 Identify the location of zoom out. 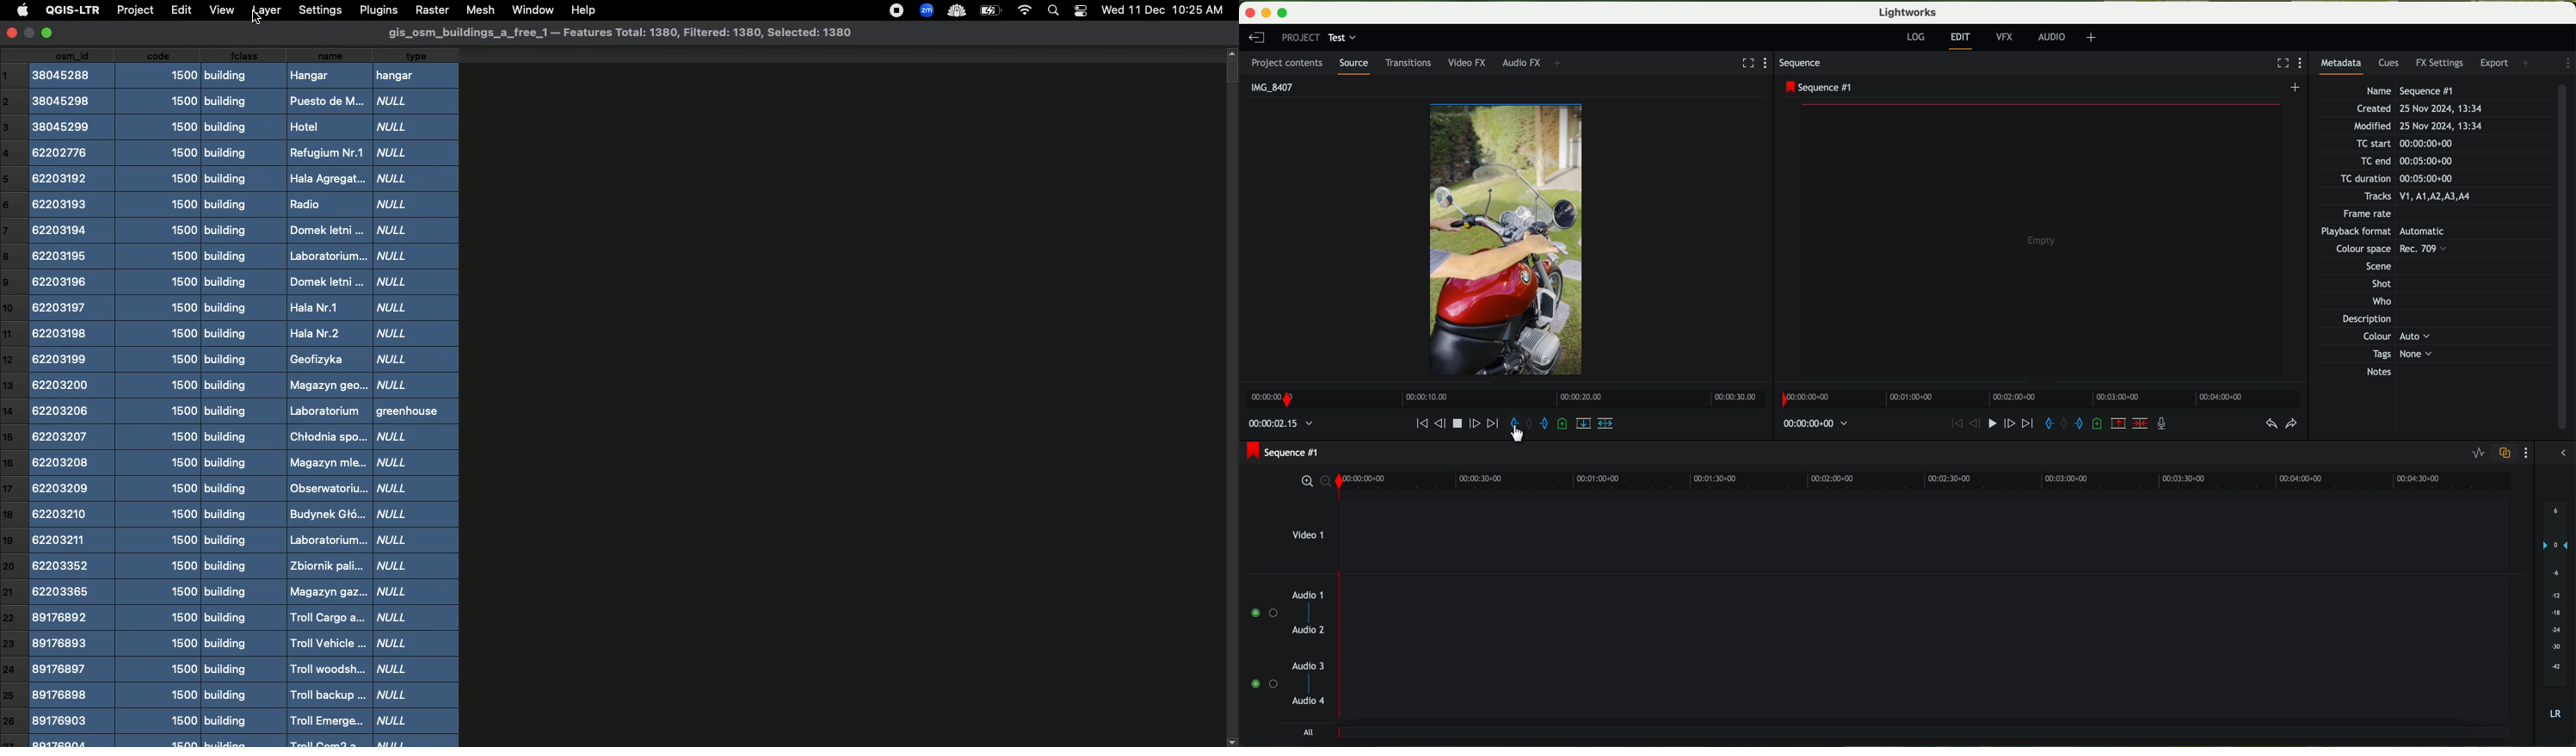
(1325, 483).